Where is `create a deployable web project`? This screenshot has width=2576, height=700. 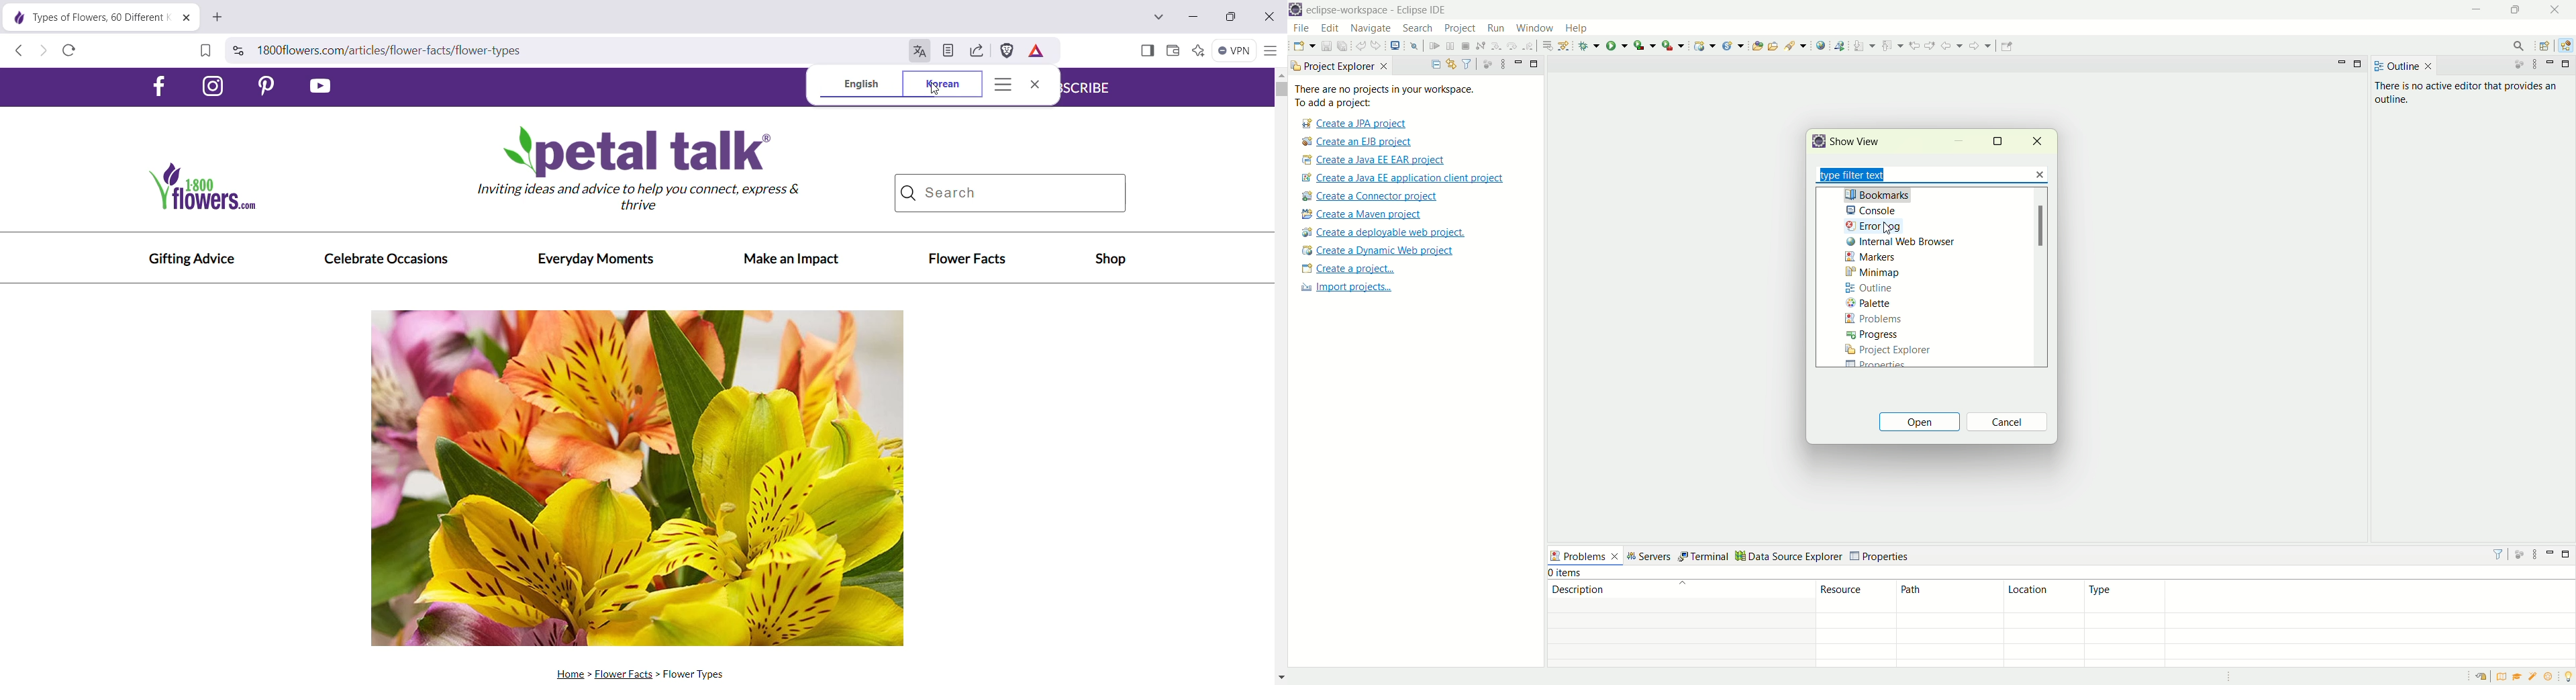
create a deployable web project is located at coordinates (1384, 232).